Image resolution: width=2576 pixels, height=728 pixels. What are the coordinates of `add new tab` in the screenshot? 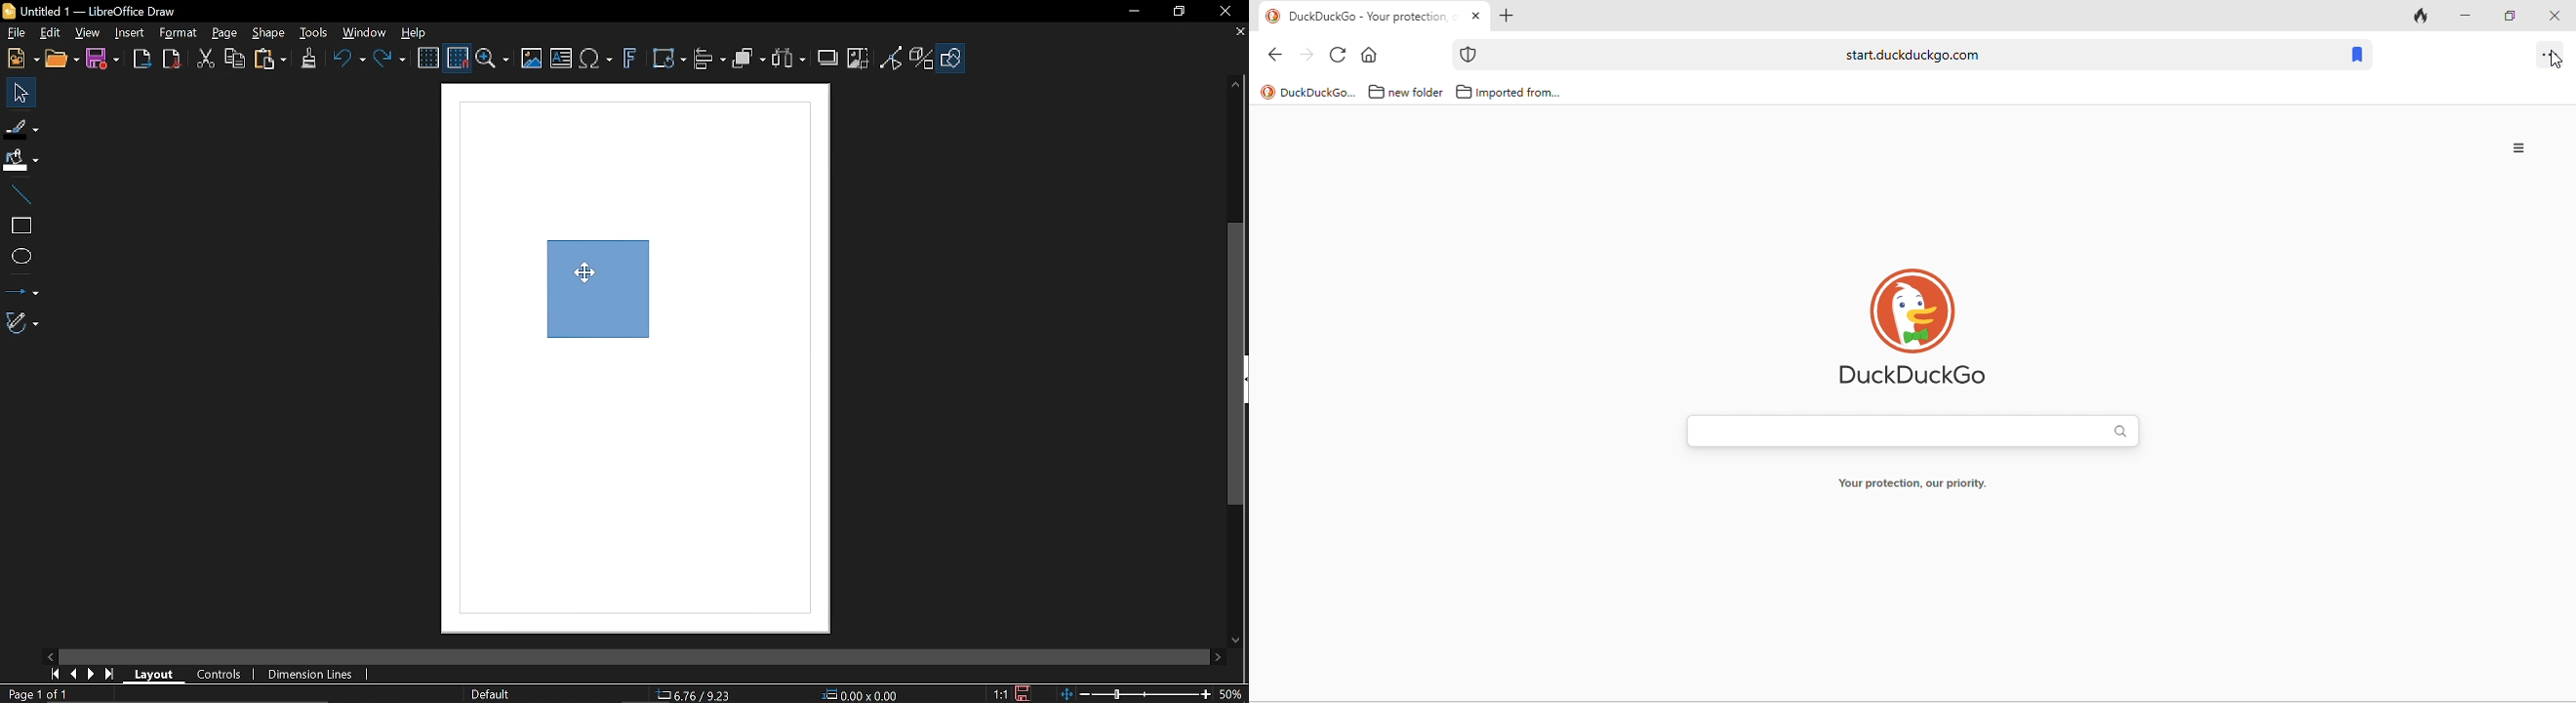 It's located at (1509, 16).